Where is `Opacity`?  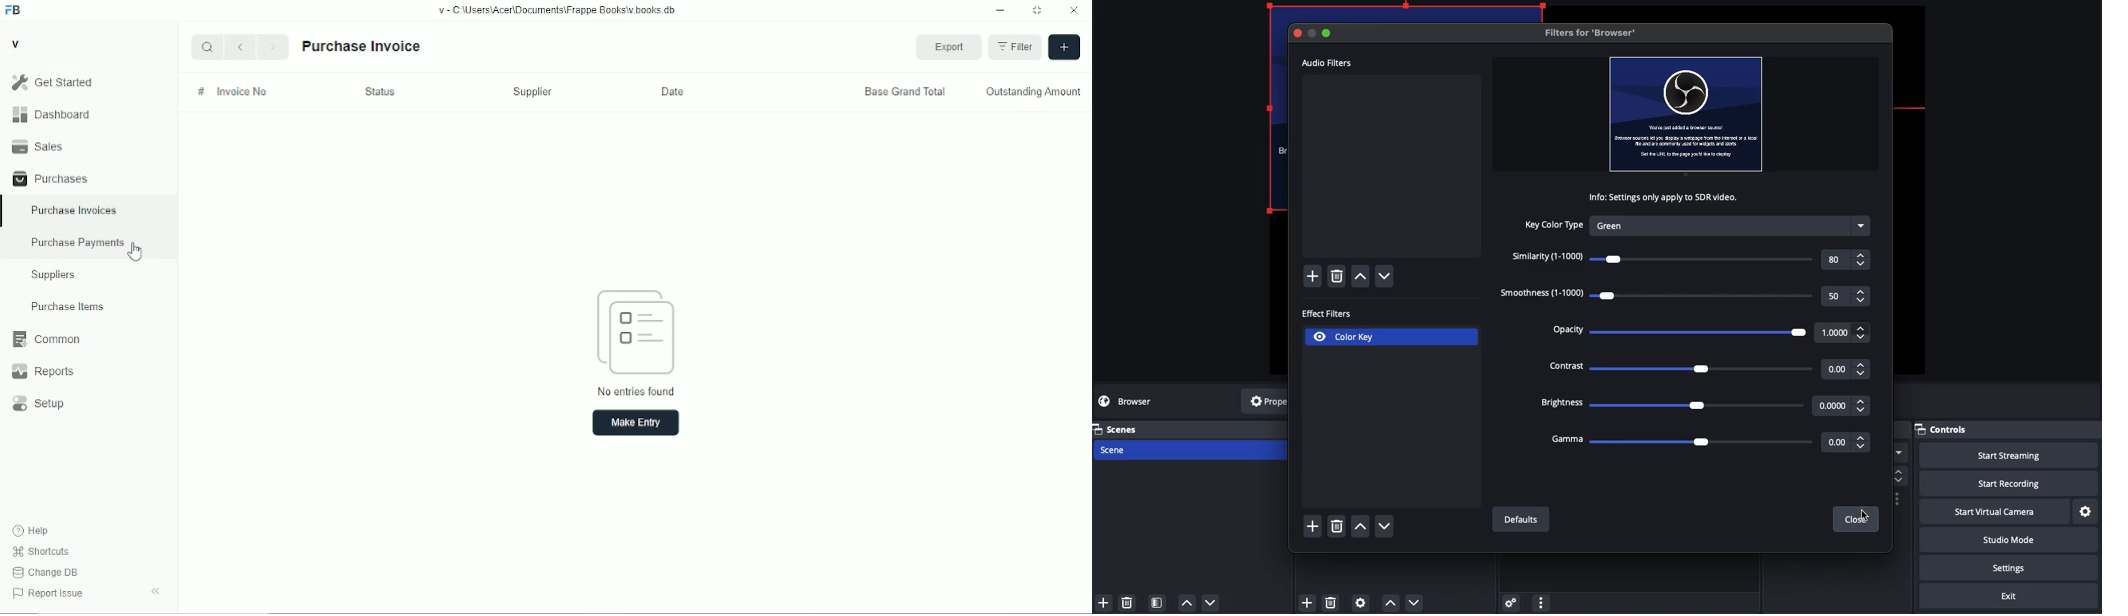 Opacity is located at coordinates (1710, 334).